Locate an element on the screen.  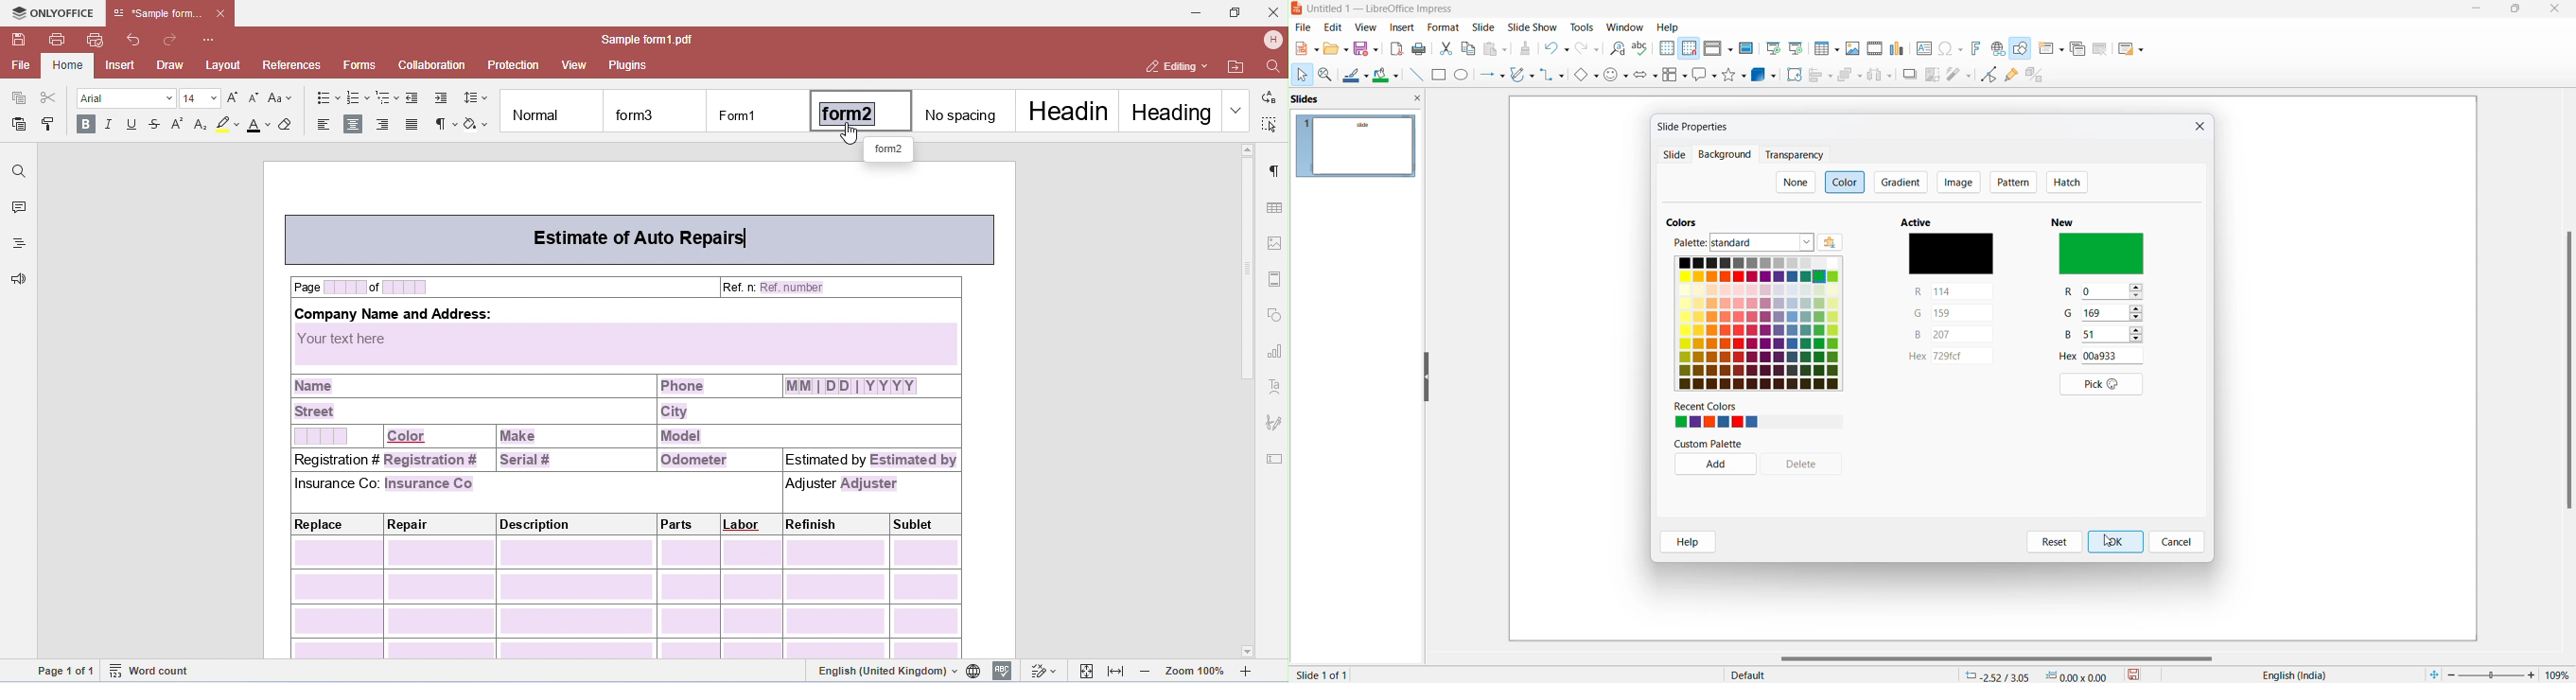
current slide and slide number is located at coordinates (1325, 675).